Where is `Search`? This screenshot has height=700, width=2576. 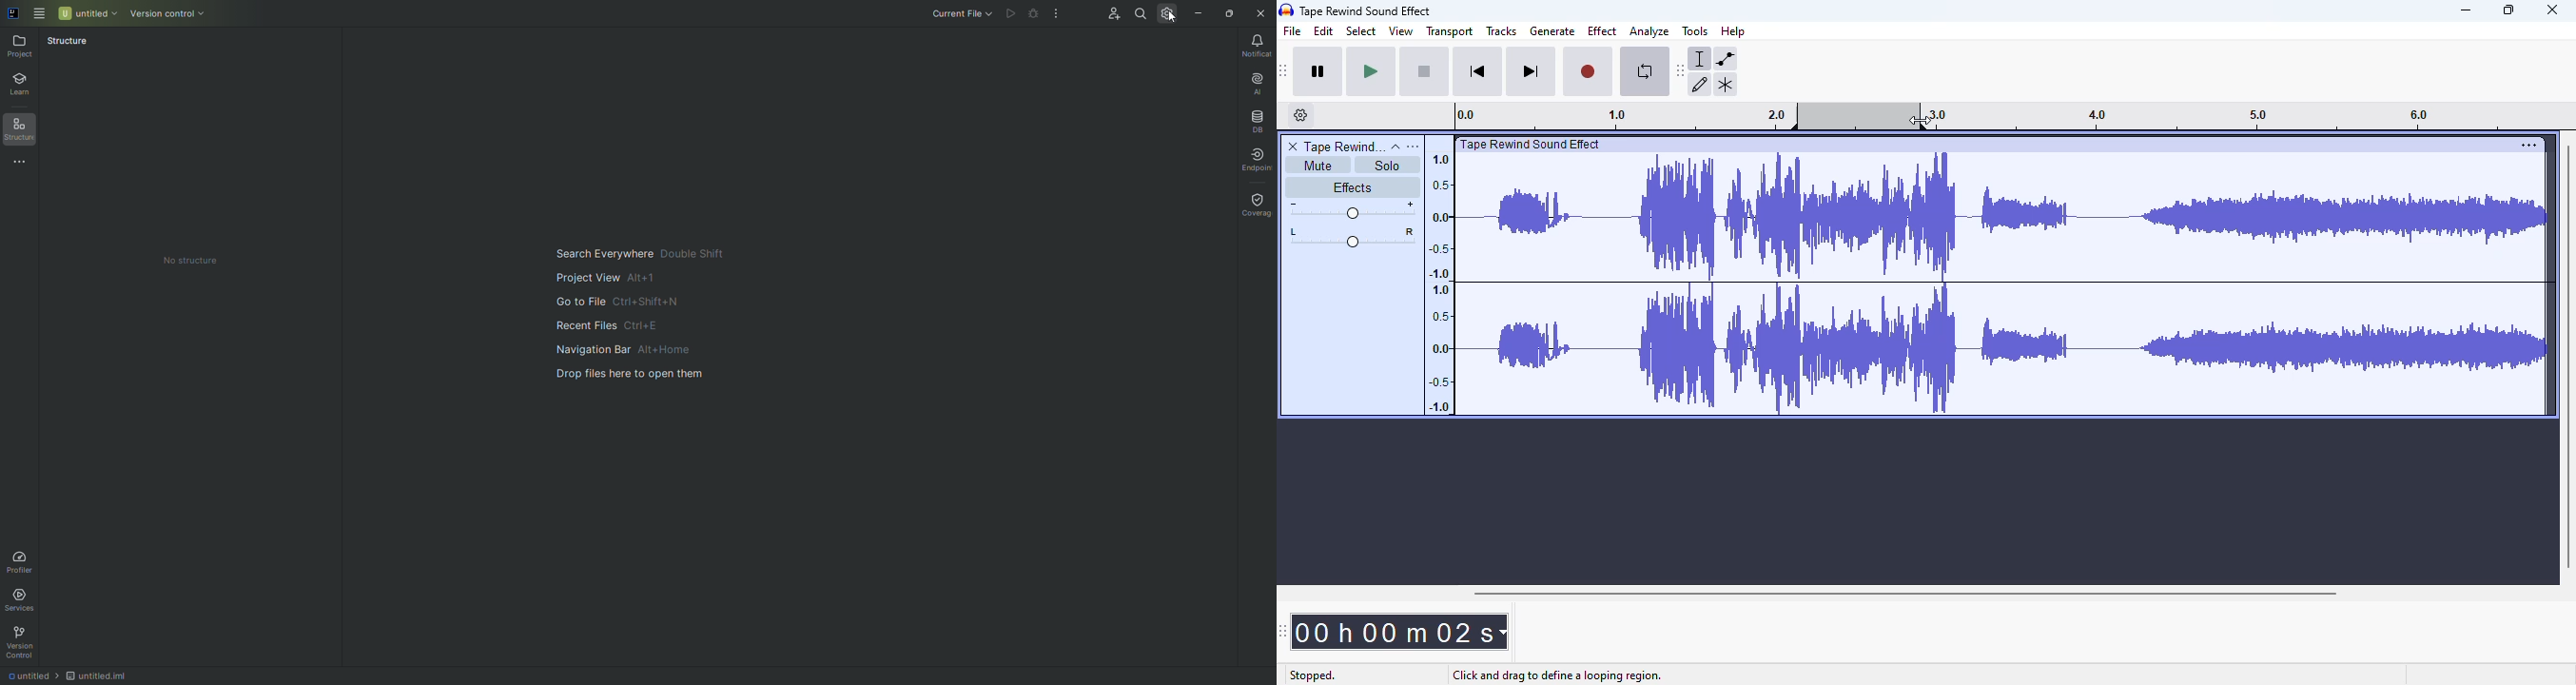
Search is located at coordinates (1140, 15).